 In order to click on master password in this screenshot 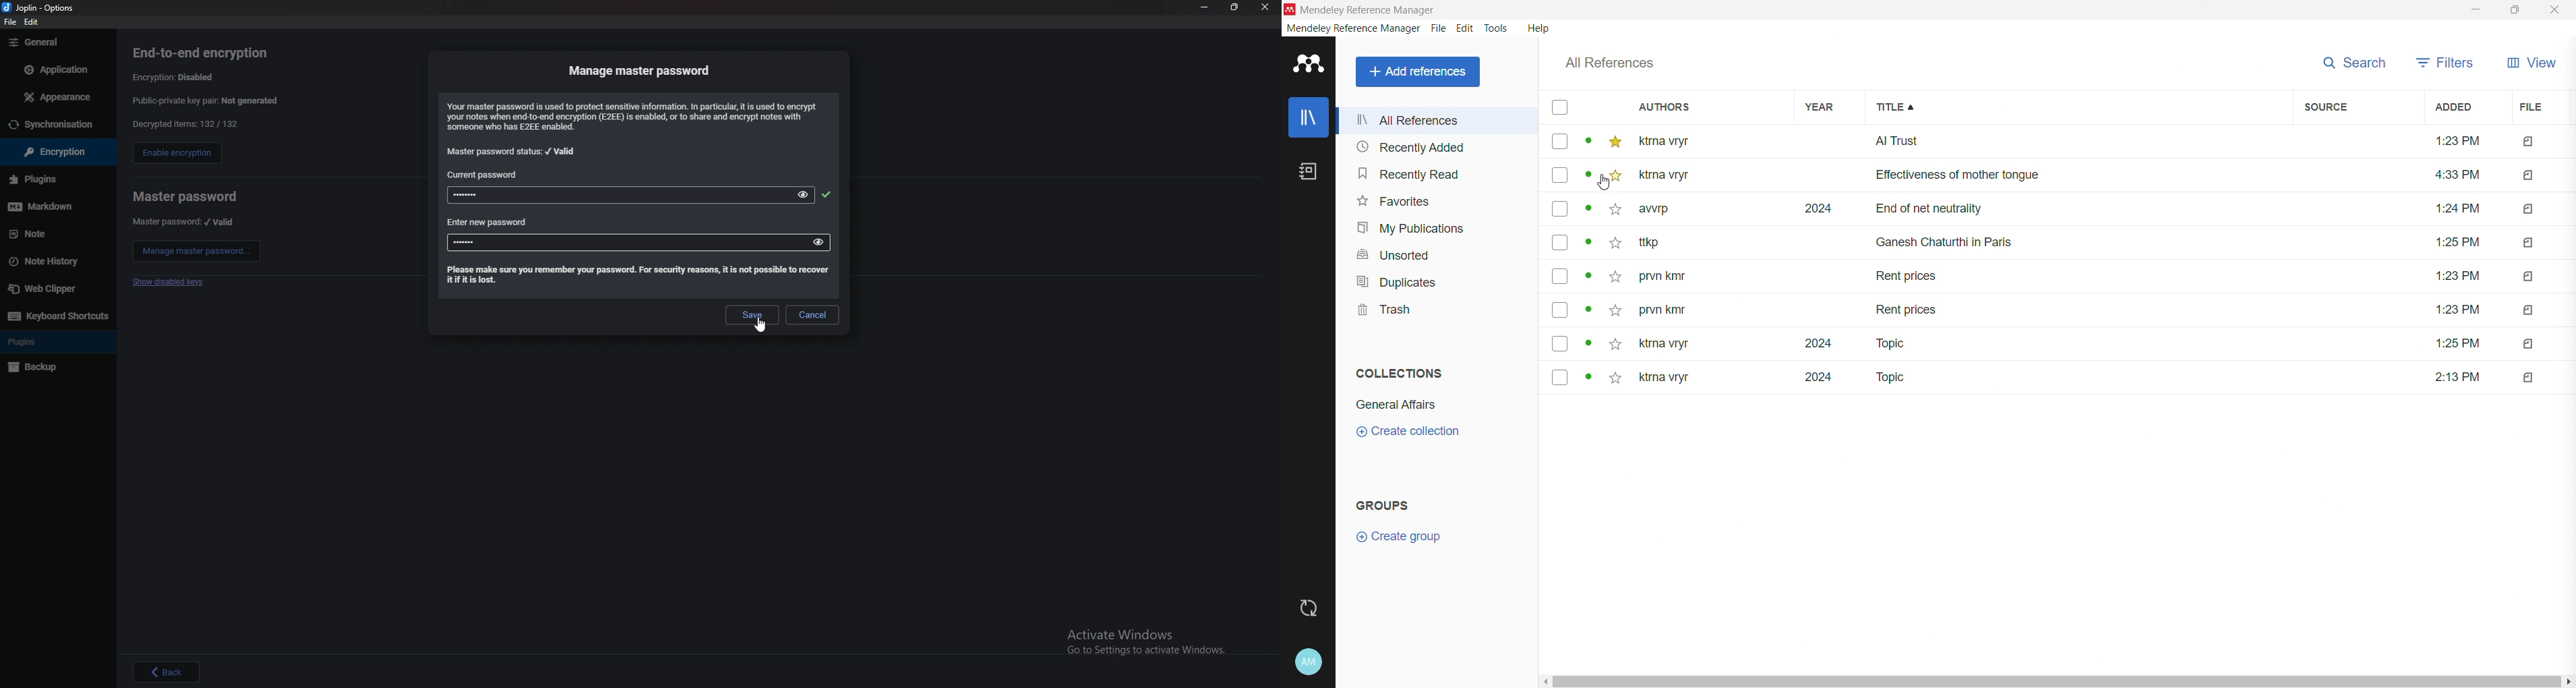, I will do `click(184, 222)`.